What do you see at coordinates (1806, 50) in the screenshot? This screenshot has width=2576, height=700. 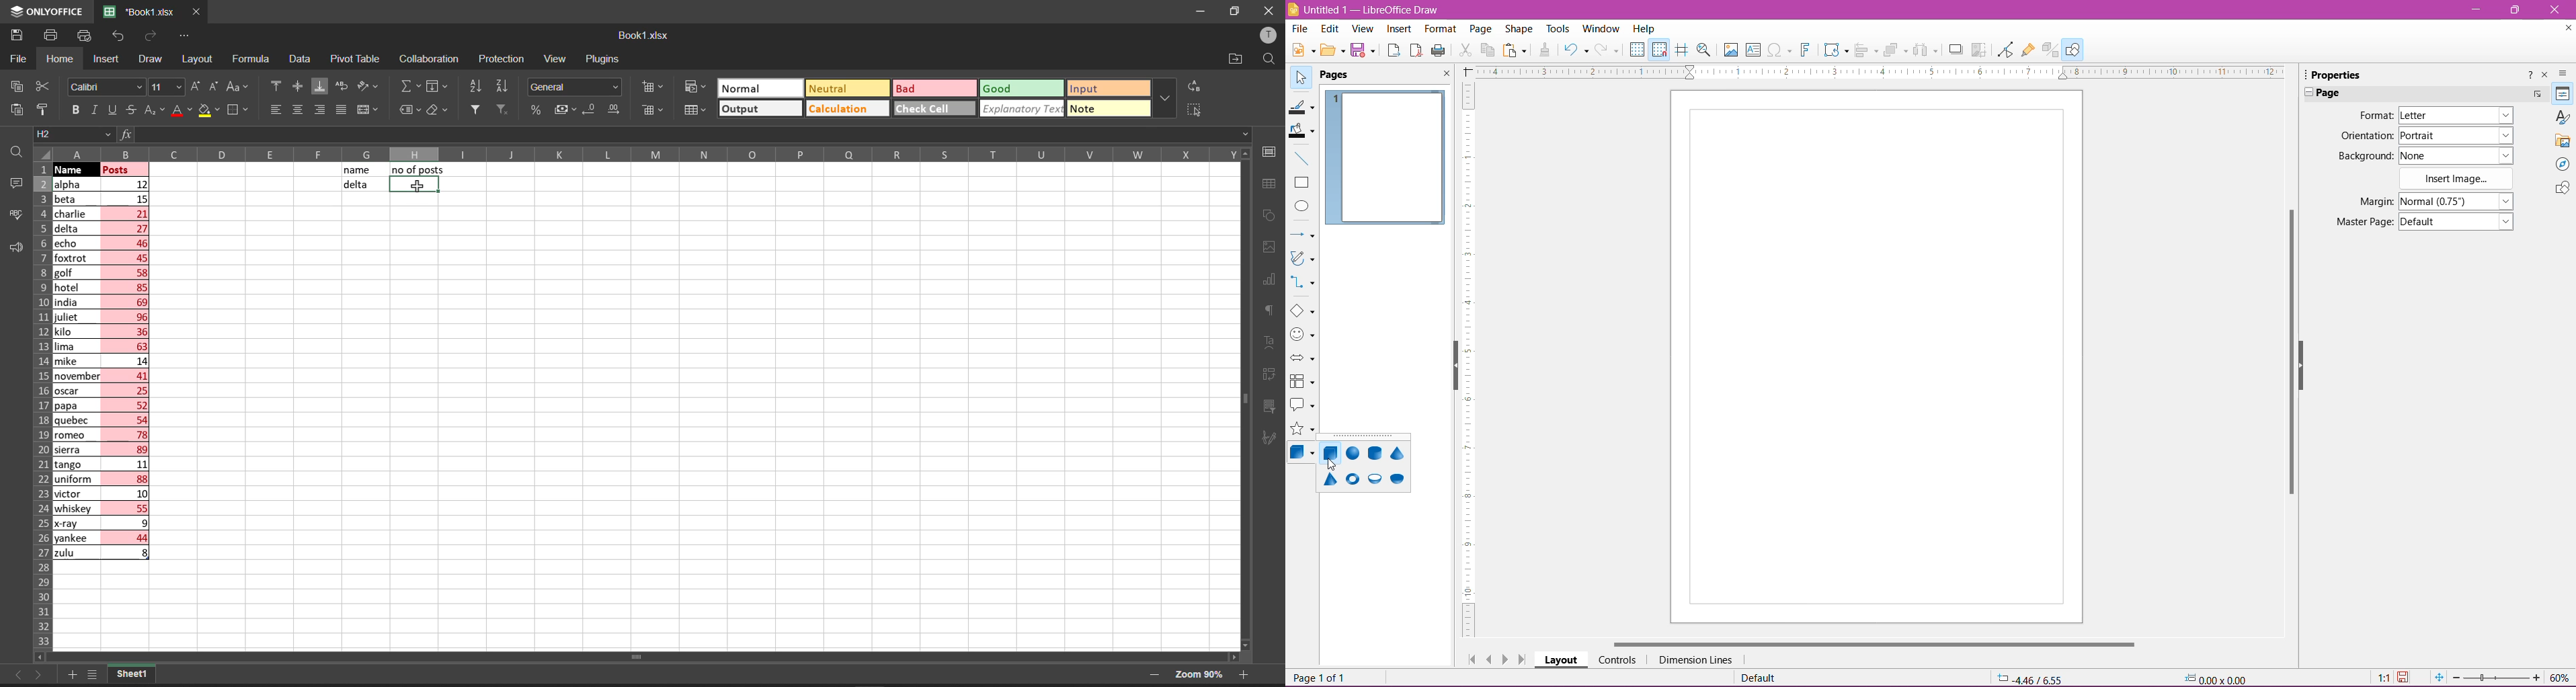 I see `Insert Fontwork Text` at bounding box center [1806, 50].